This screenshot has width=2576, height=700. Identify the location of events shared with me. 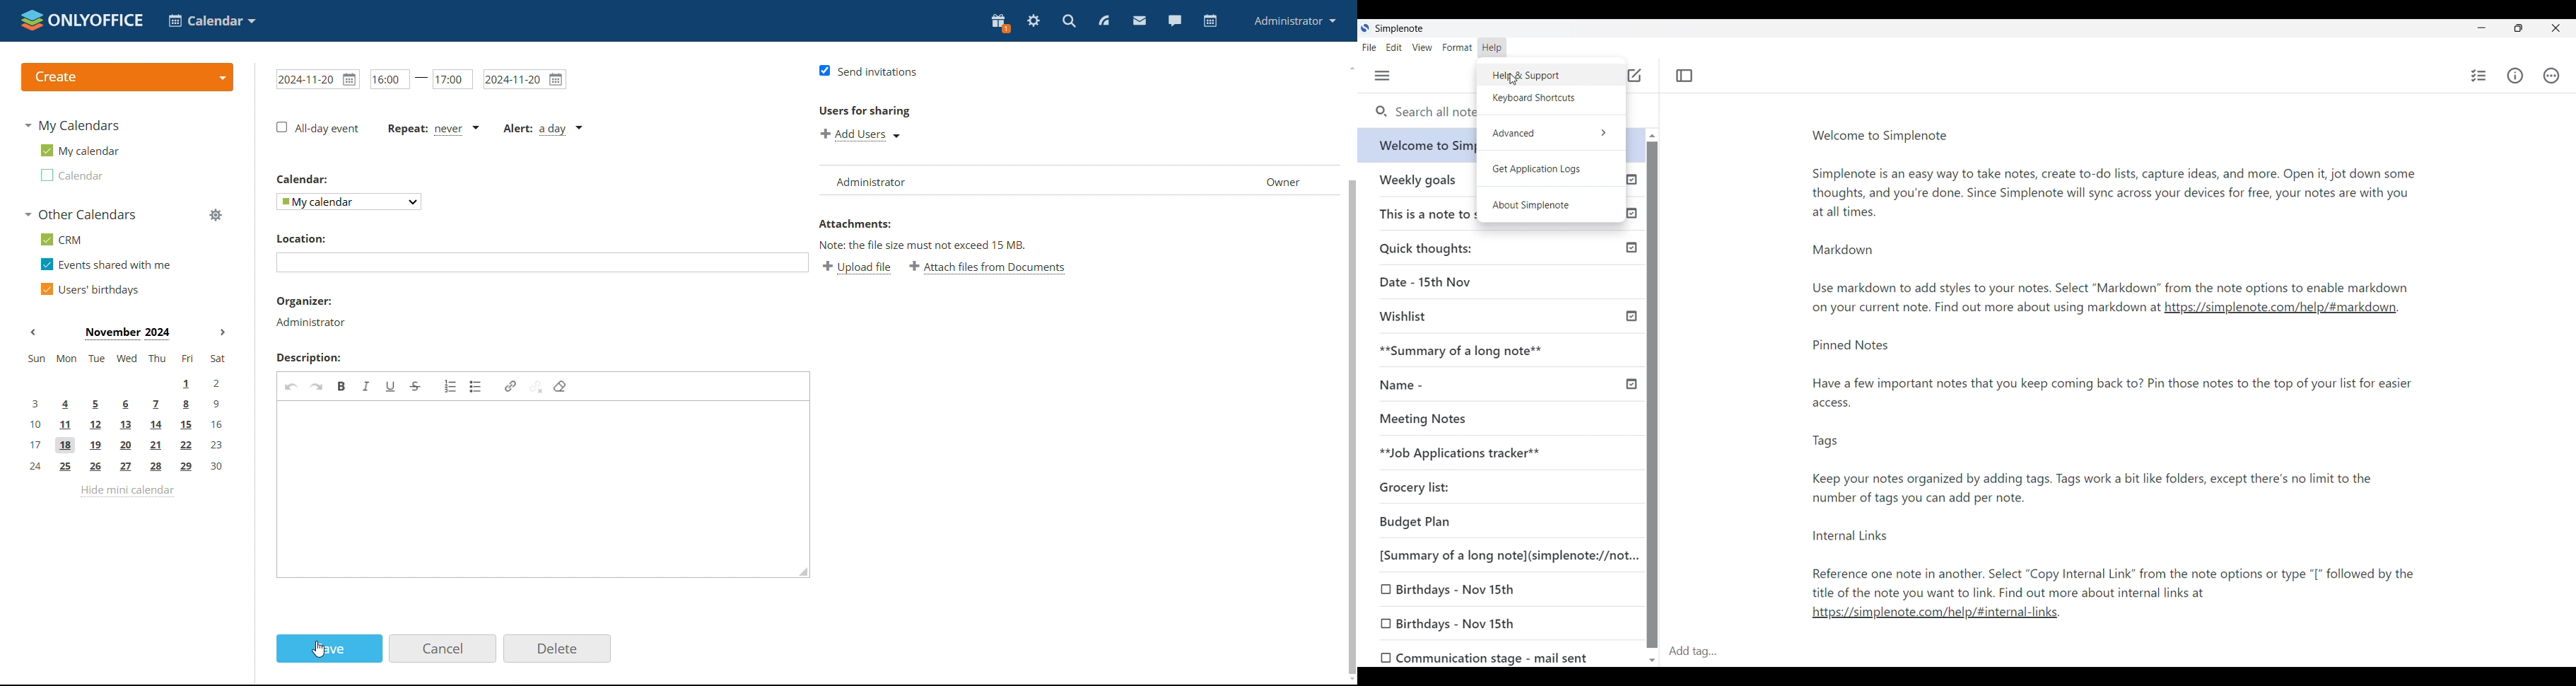
(106, 264).